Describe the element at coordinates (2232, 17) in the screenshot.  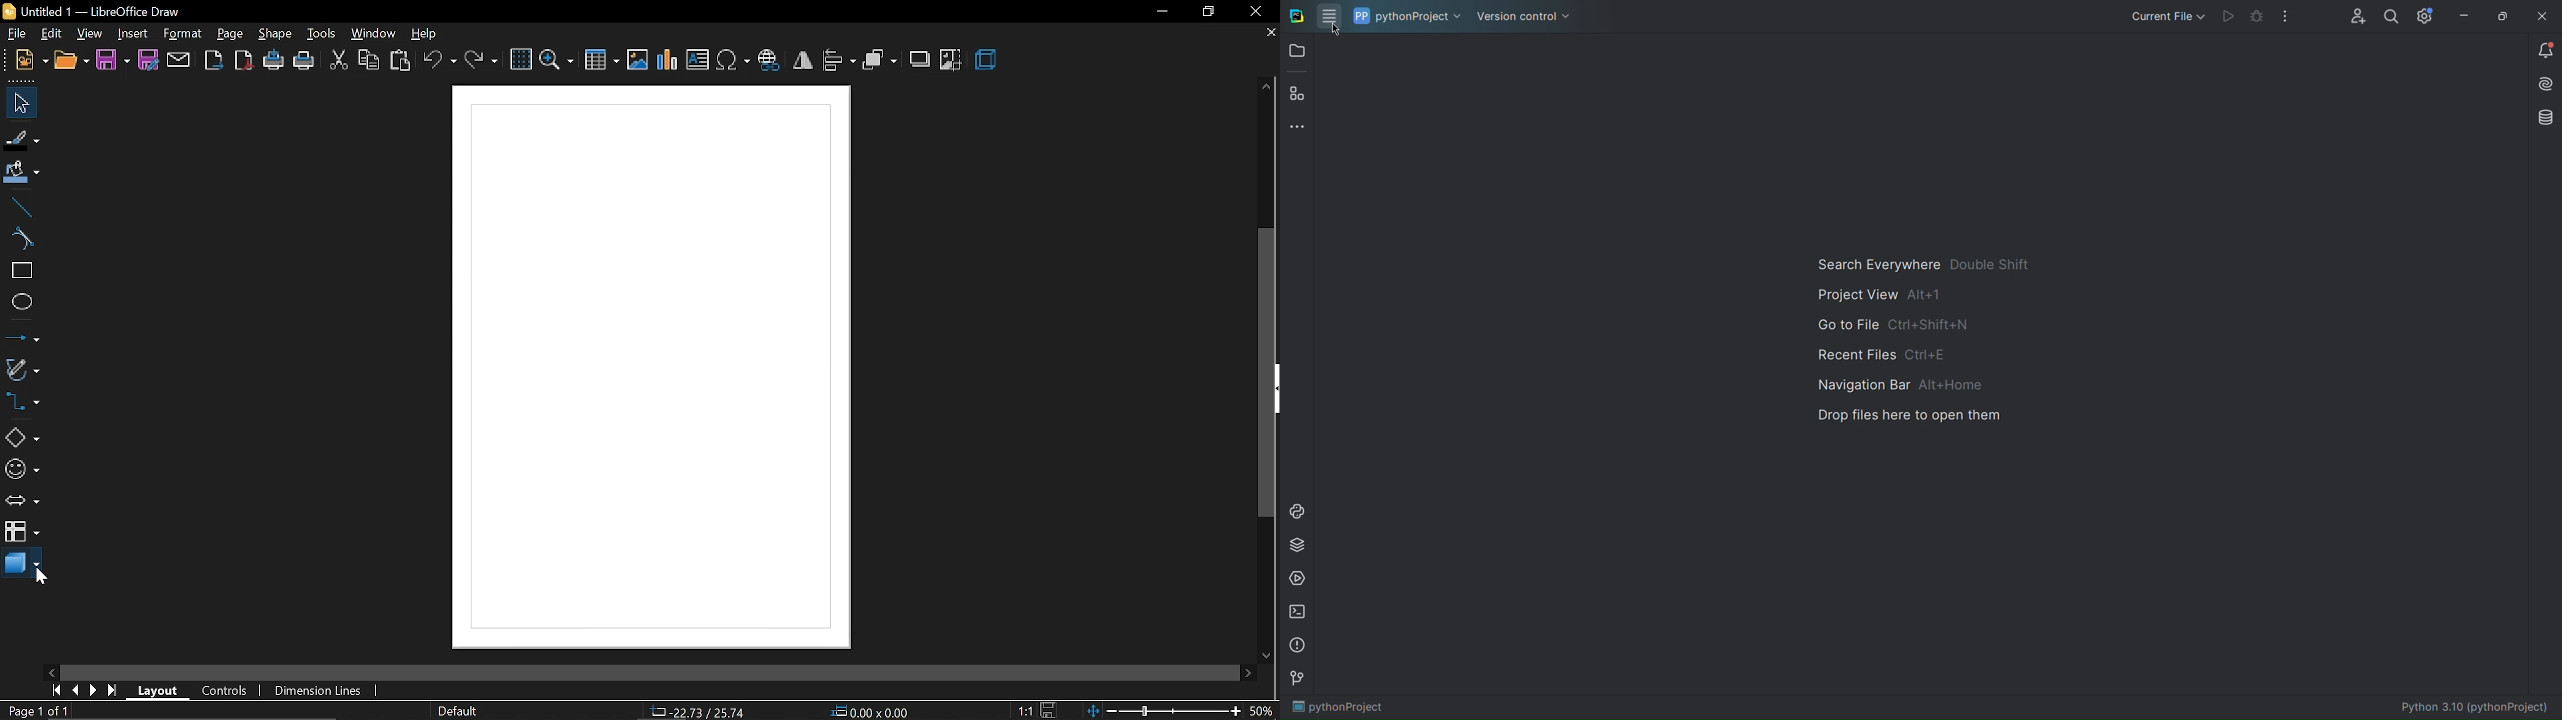
I see `Run Code` at that location.